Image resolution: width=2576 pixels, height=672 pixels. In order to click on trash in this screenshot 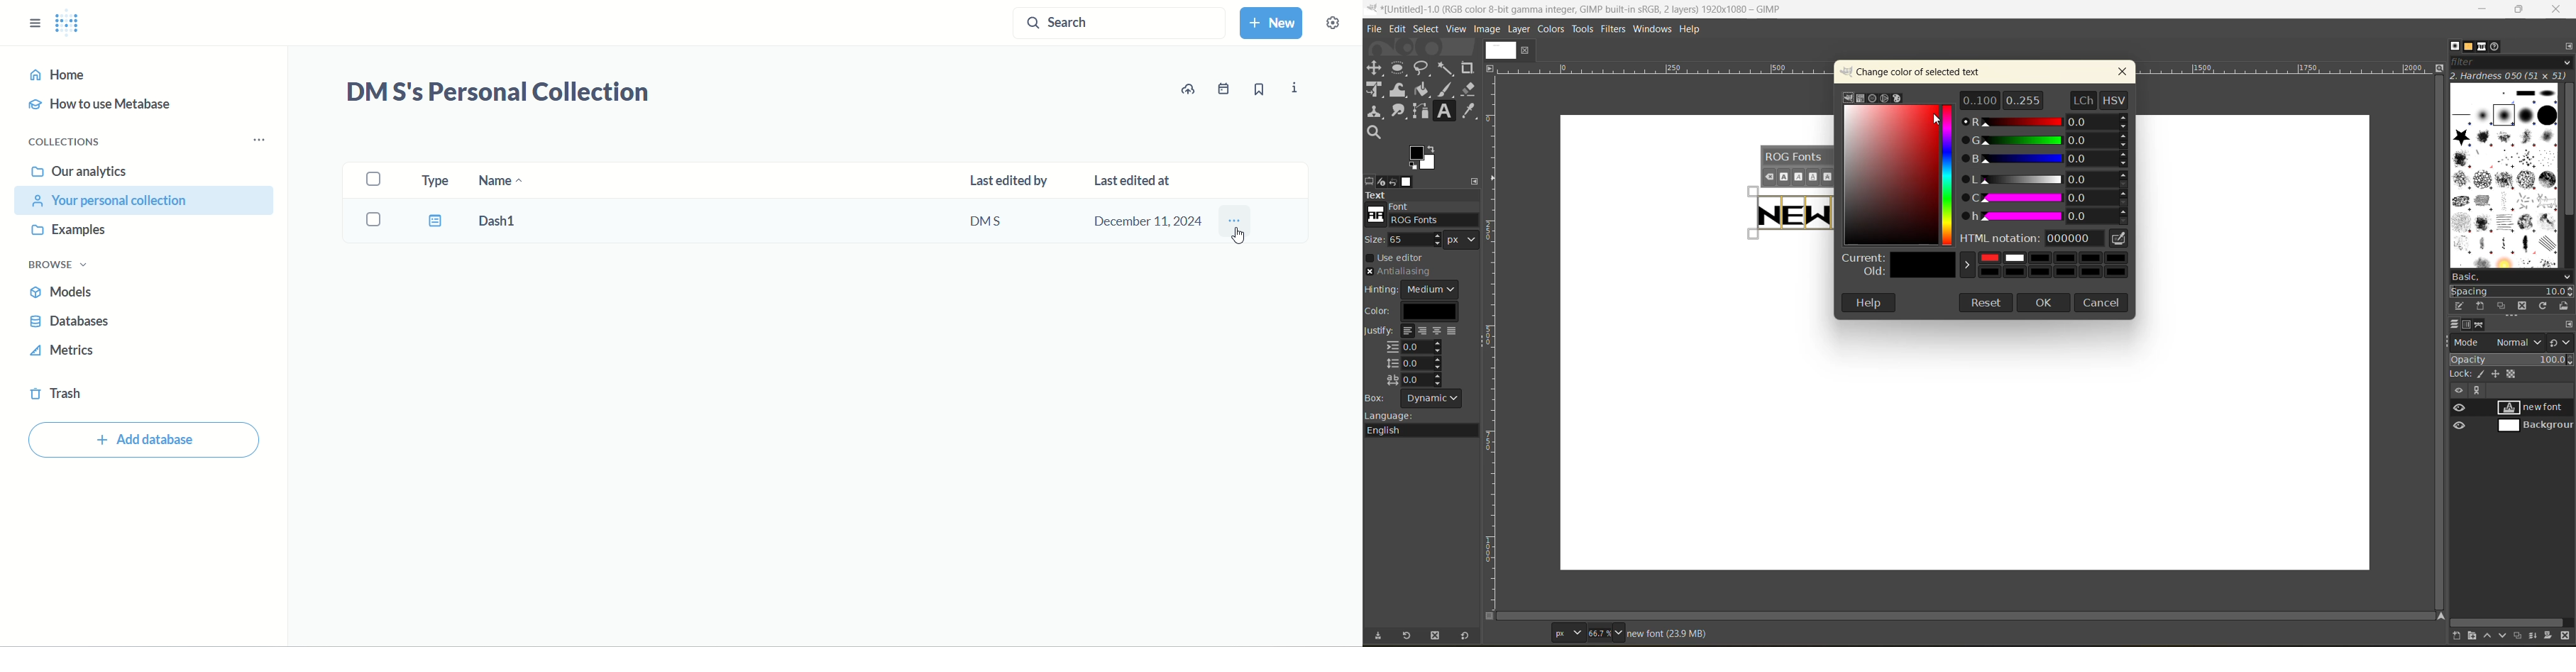, I will do `click(60, 397)`.